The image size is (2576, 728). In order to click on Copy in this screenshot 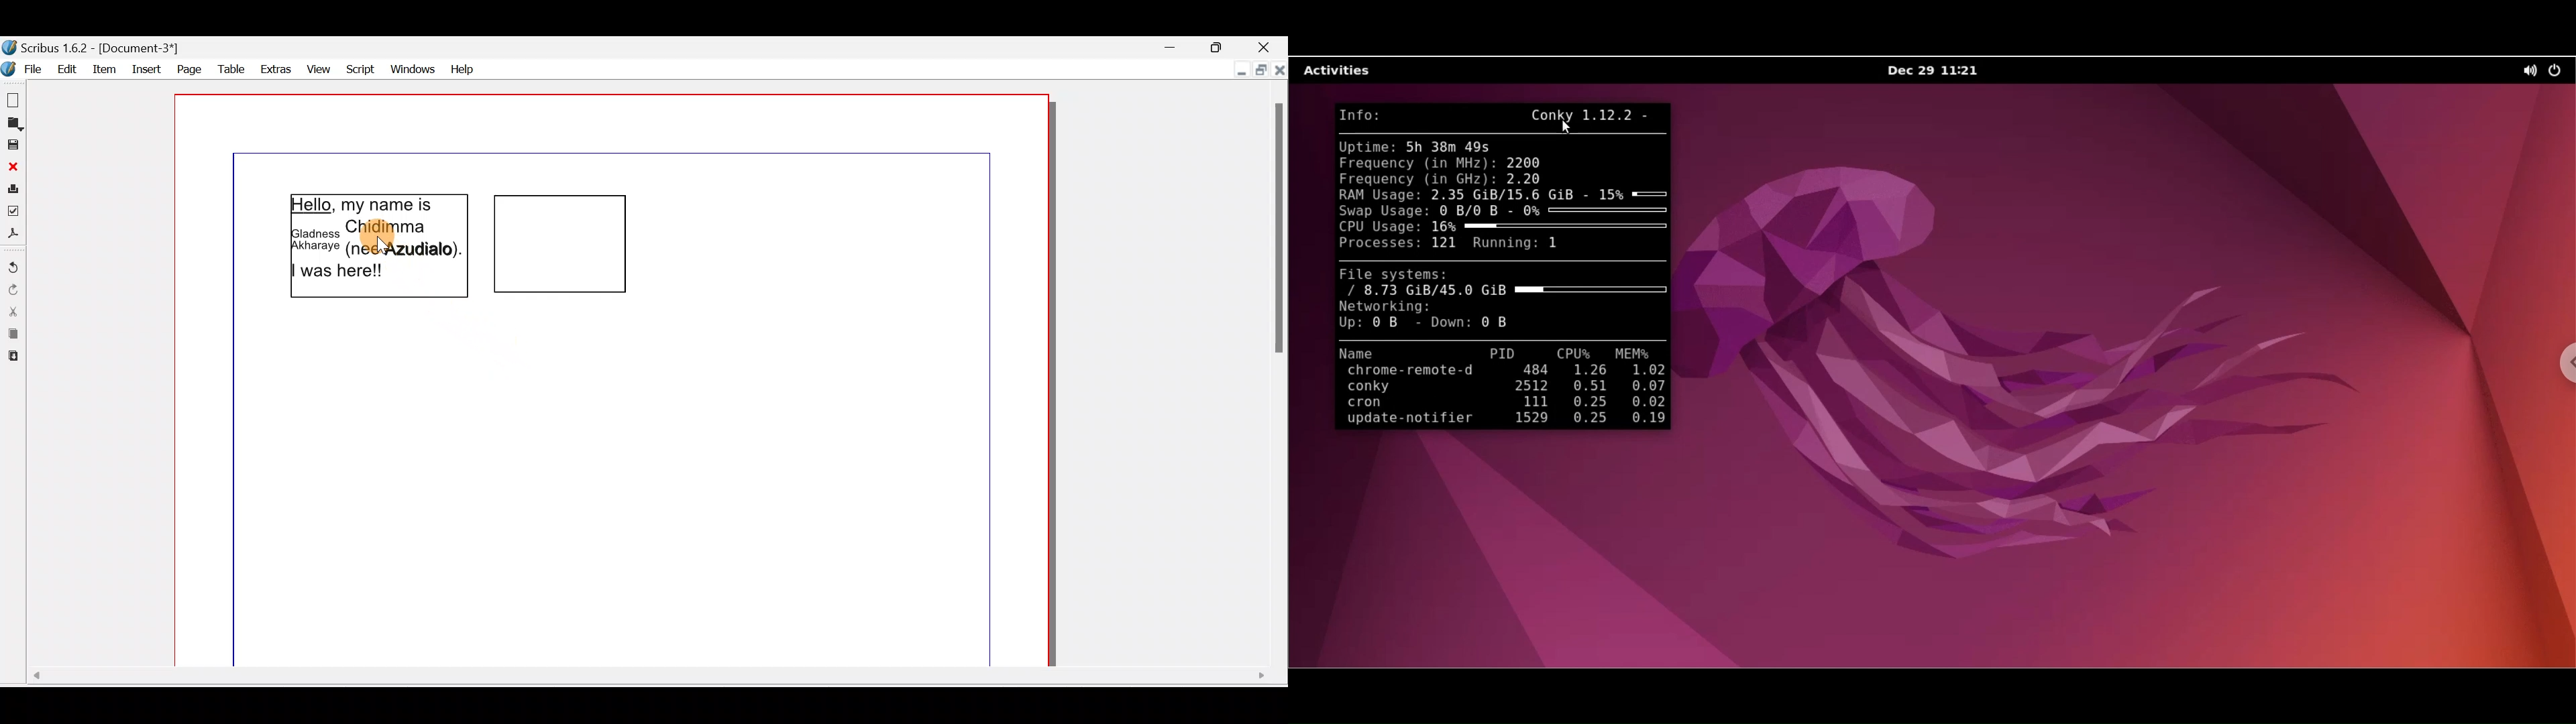, I will do `click(13, 334)`.